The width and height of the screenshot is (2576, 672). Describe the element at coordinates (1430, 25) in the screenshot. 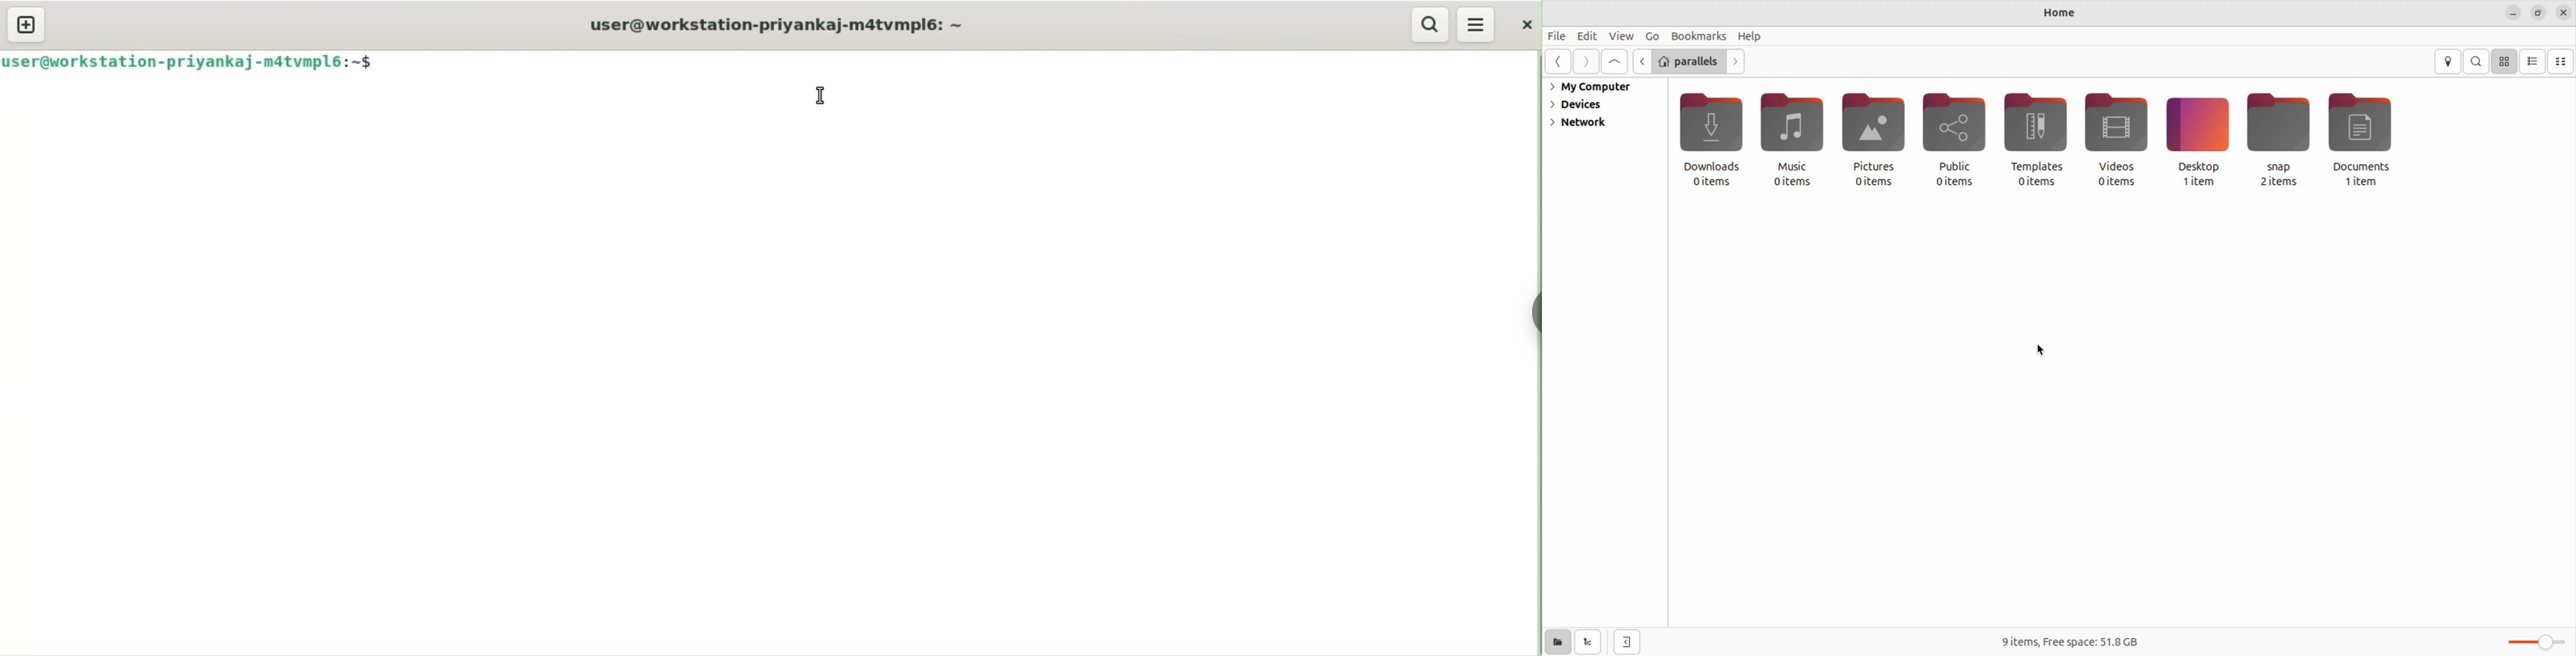

I see `search` at that location.